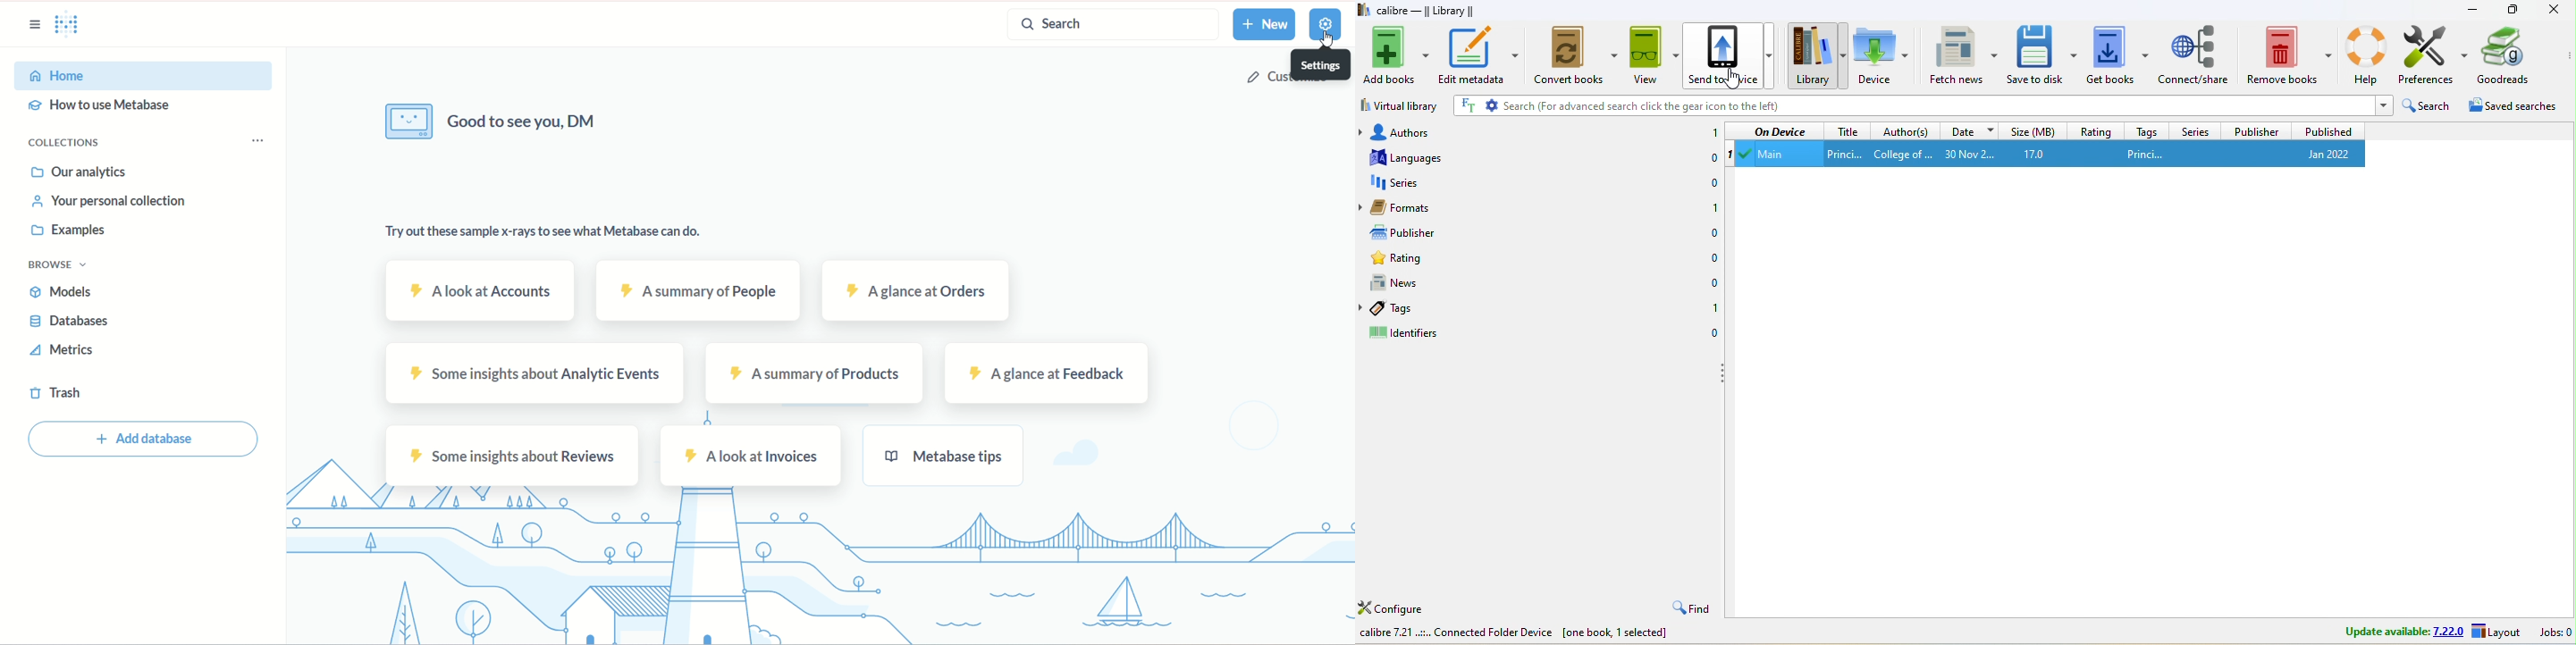 The height and width of the screenshot is (672, 2576). What do you see at coordinates (1479, 57) in the screenshot?
I see `edit metadata` at bounding box center [1479, 57].